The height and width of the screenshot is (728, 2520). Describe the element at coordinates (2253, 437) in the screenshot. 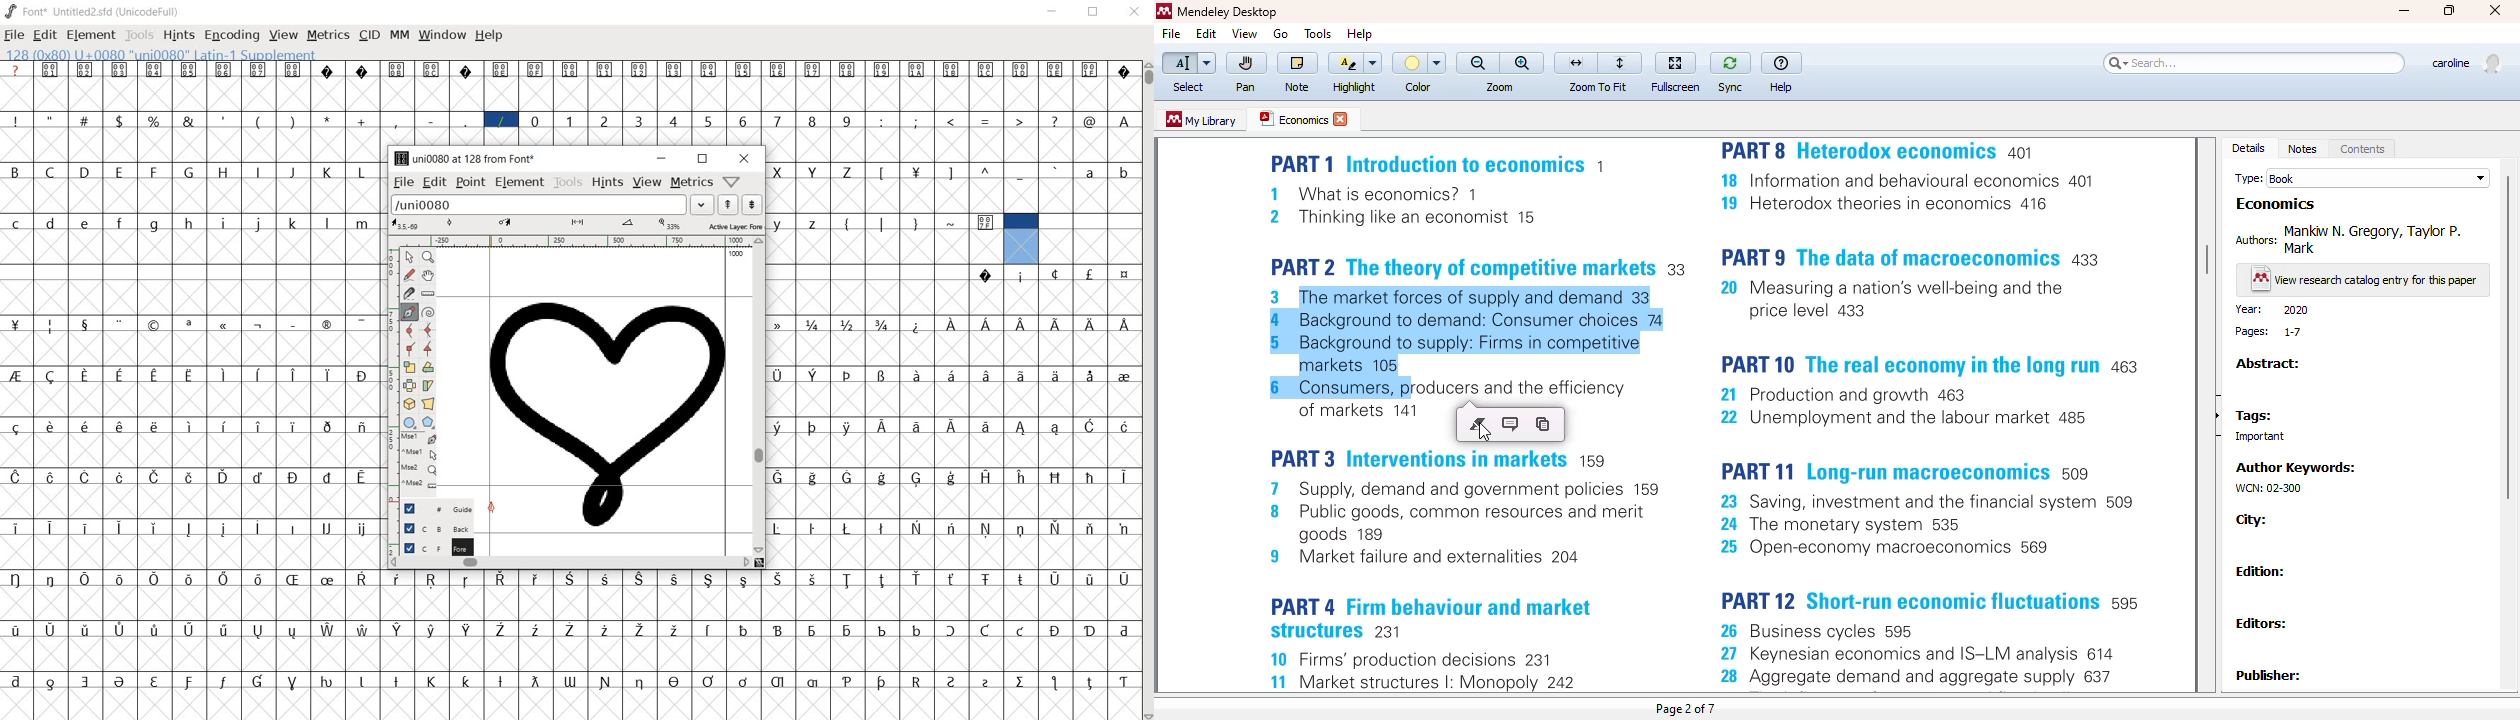

I see `important` at that location.